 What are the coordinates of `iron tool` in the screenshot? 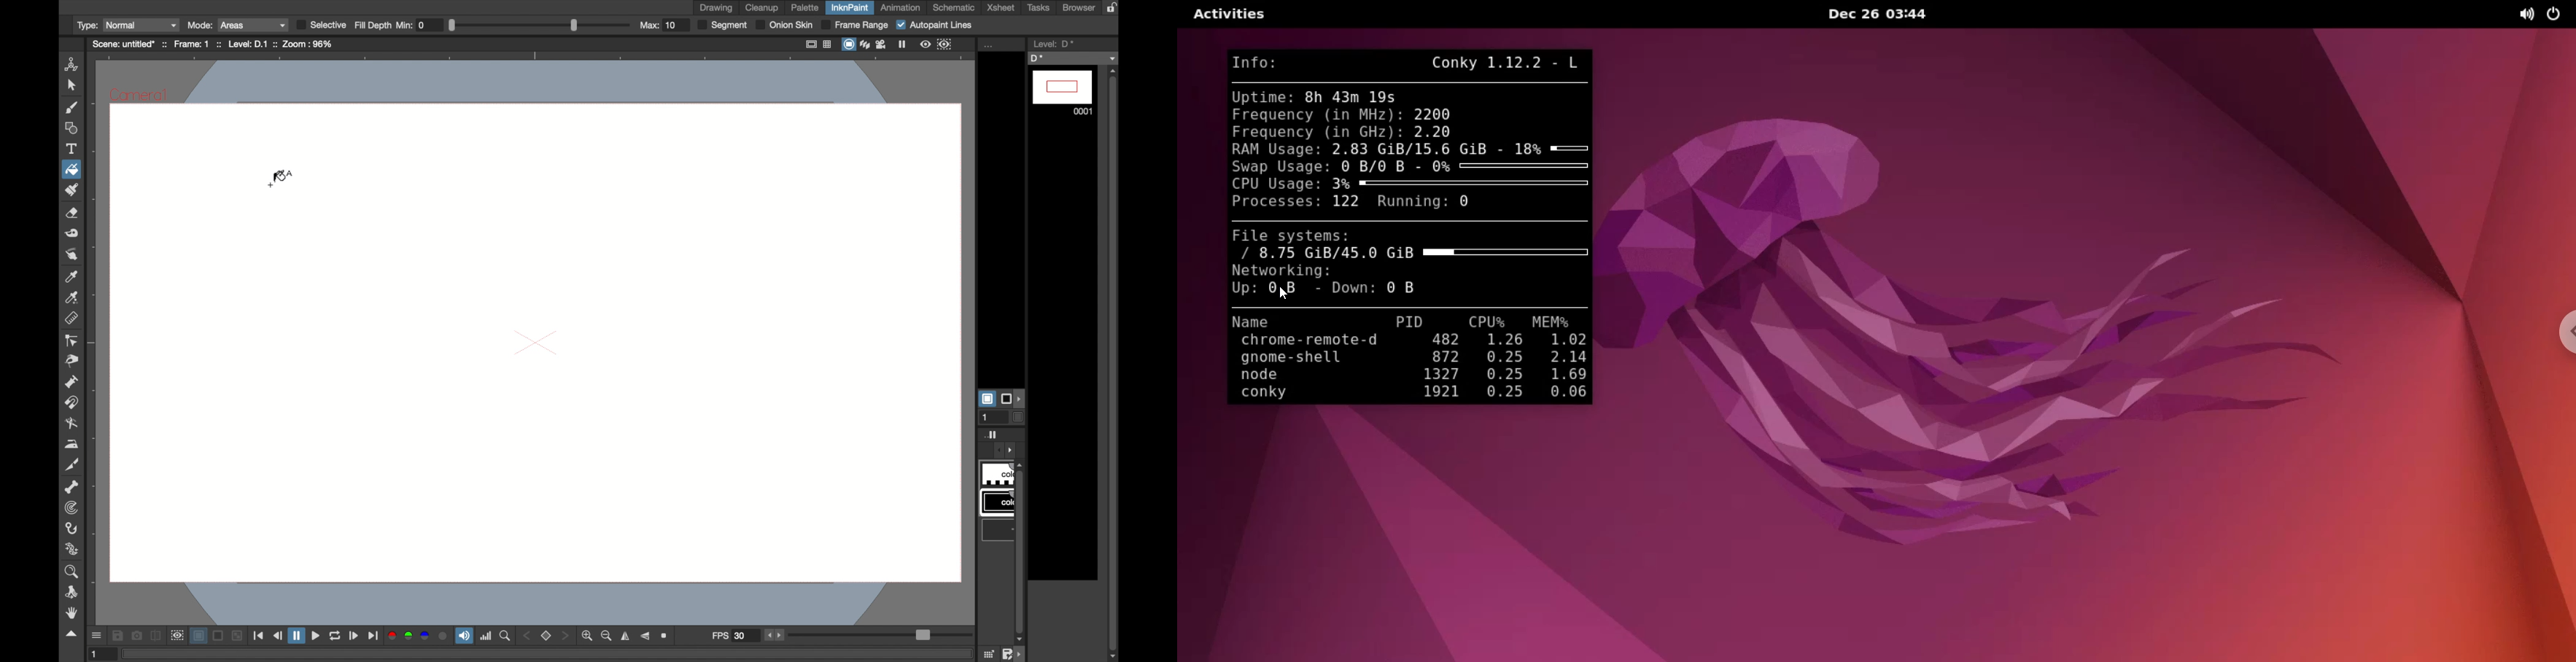 It's located at (72, 444).